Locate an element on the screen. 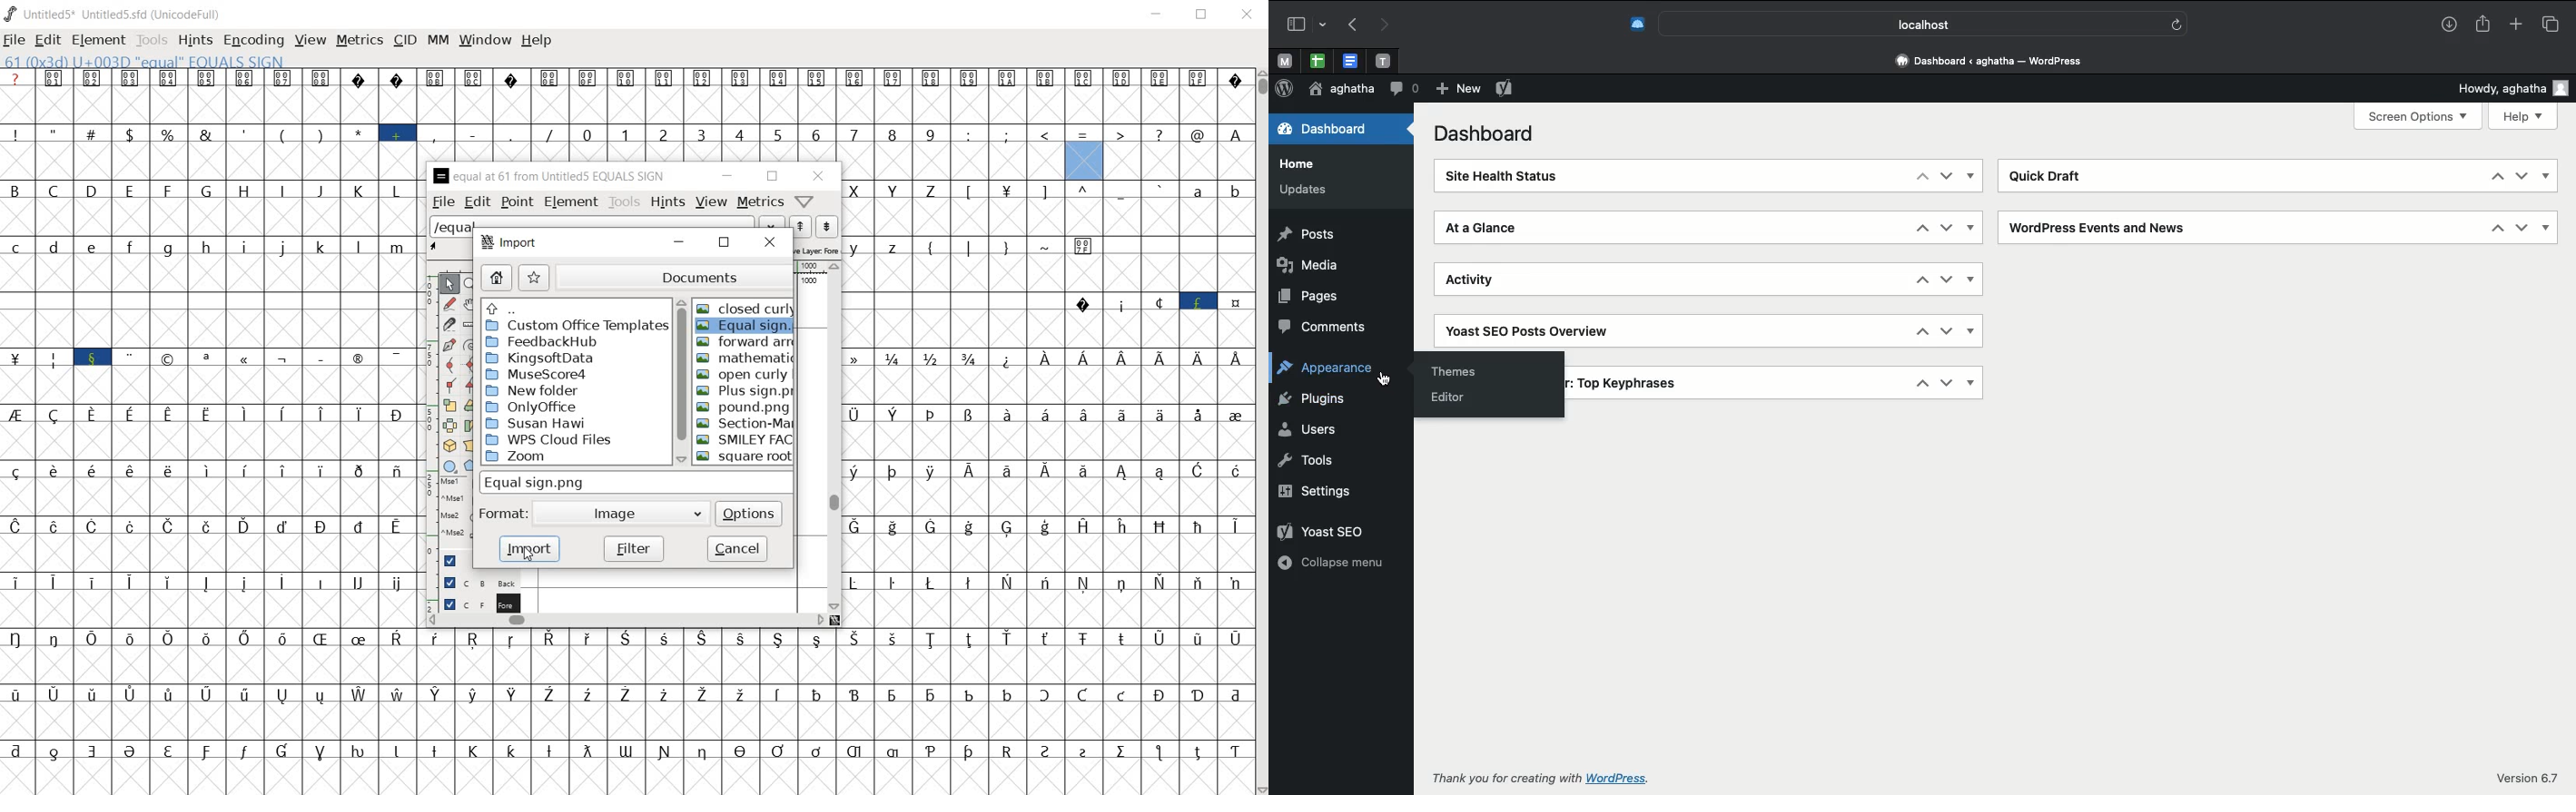 The height and width of the screenshot is (812, 2576). add a curve point always either horizontal or vertical is located at coordinates (471, 363).